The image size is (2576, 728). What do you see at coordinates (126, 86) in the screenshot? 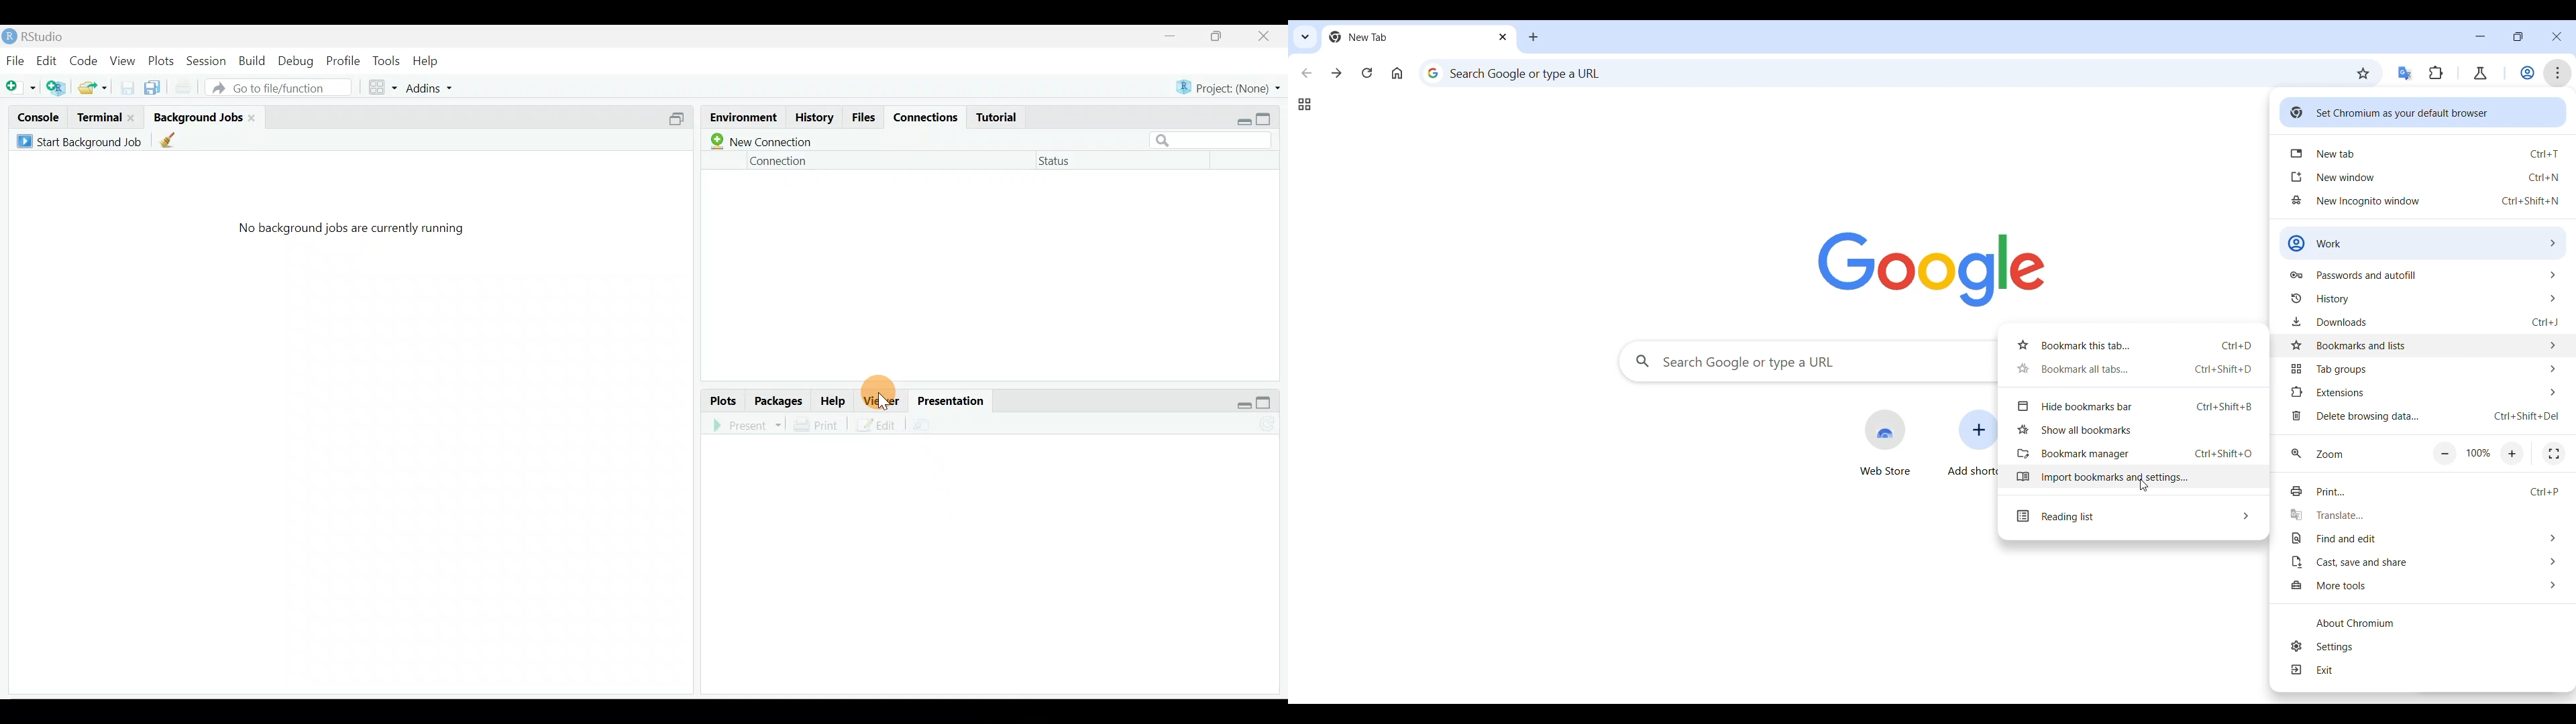
I see `Save current document` at bounding box center [126, 86].